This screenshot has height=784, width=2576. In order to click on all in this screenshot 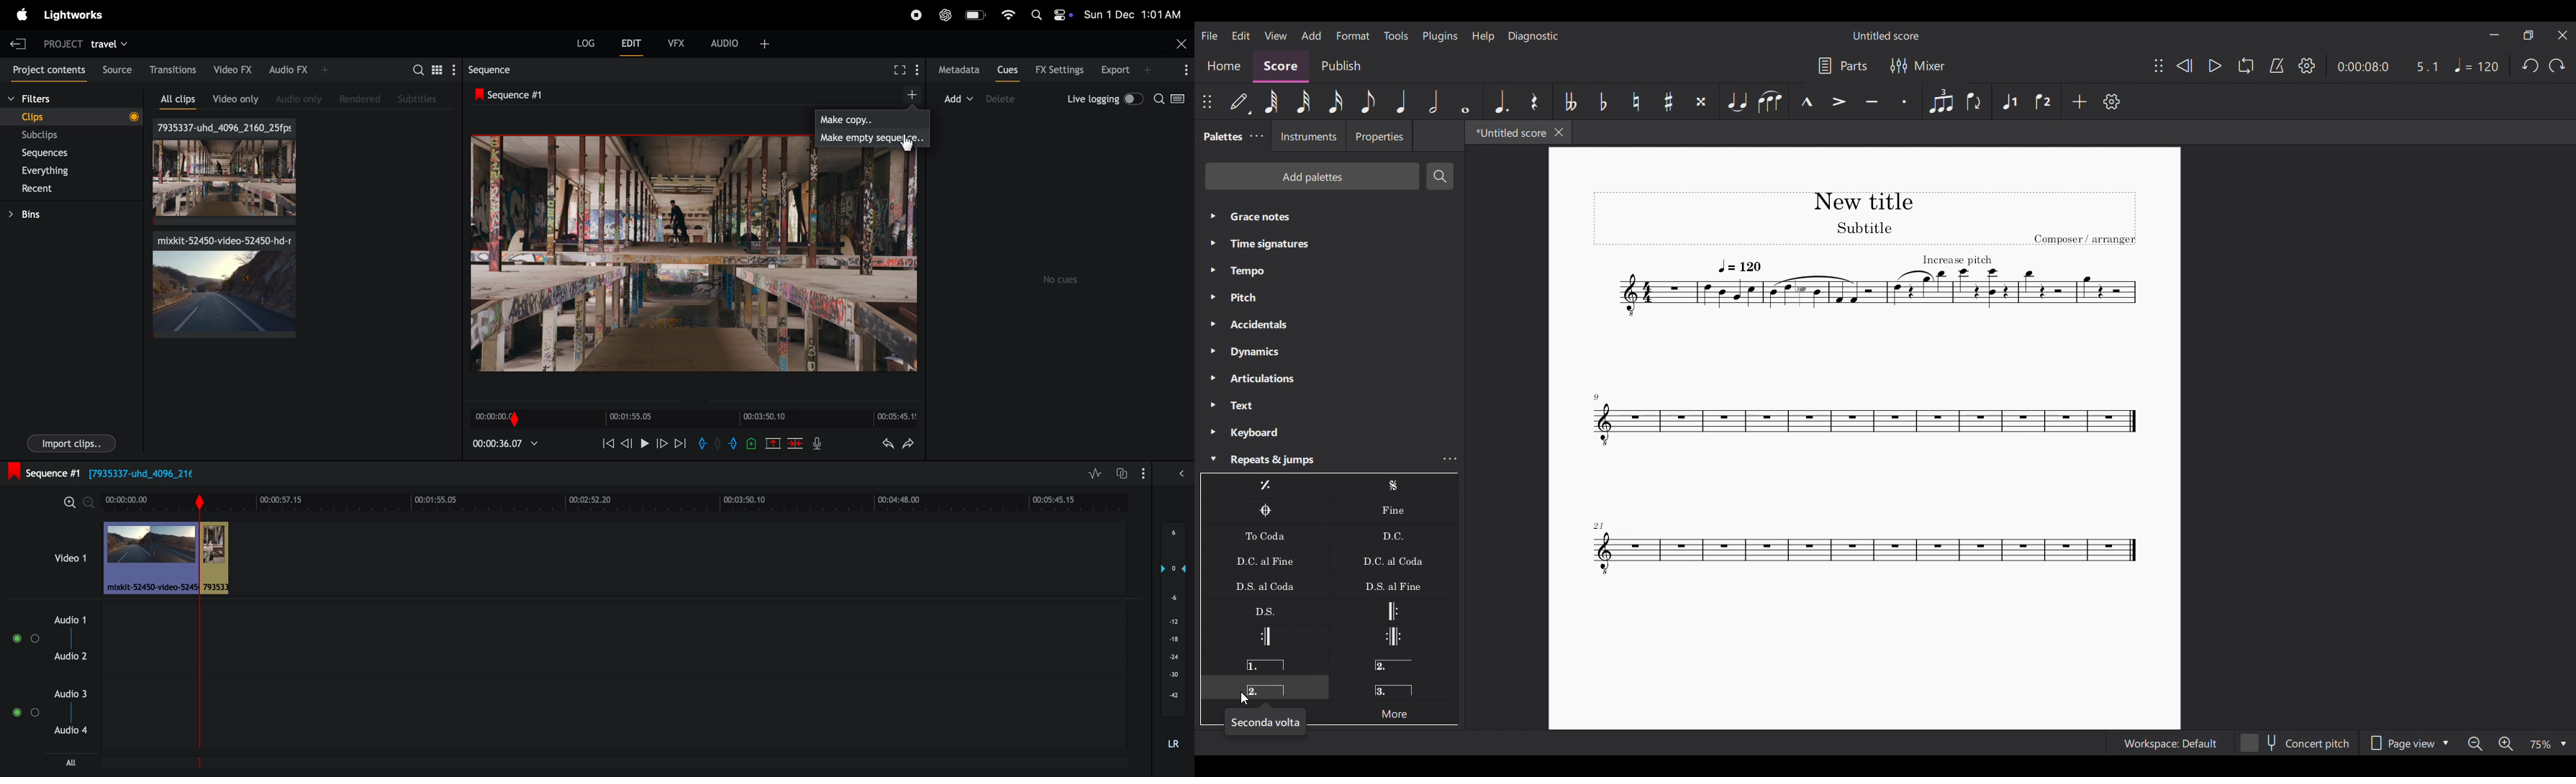, I will do `click(71, 762)`.